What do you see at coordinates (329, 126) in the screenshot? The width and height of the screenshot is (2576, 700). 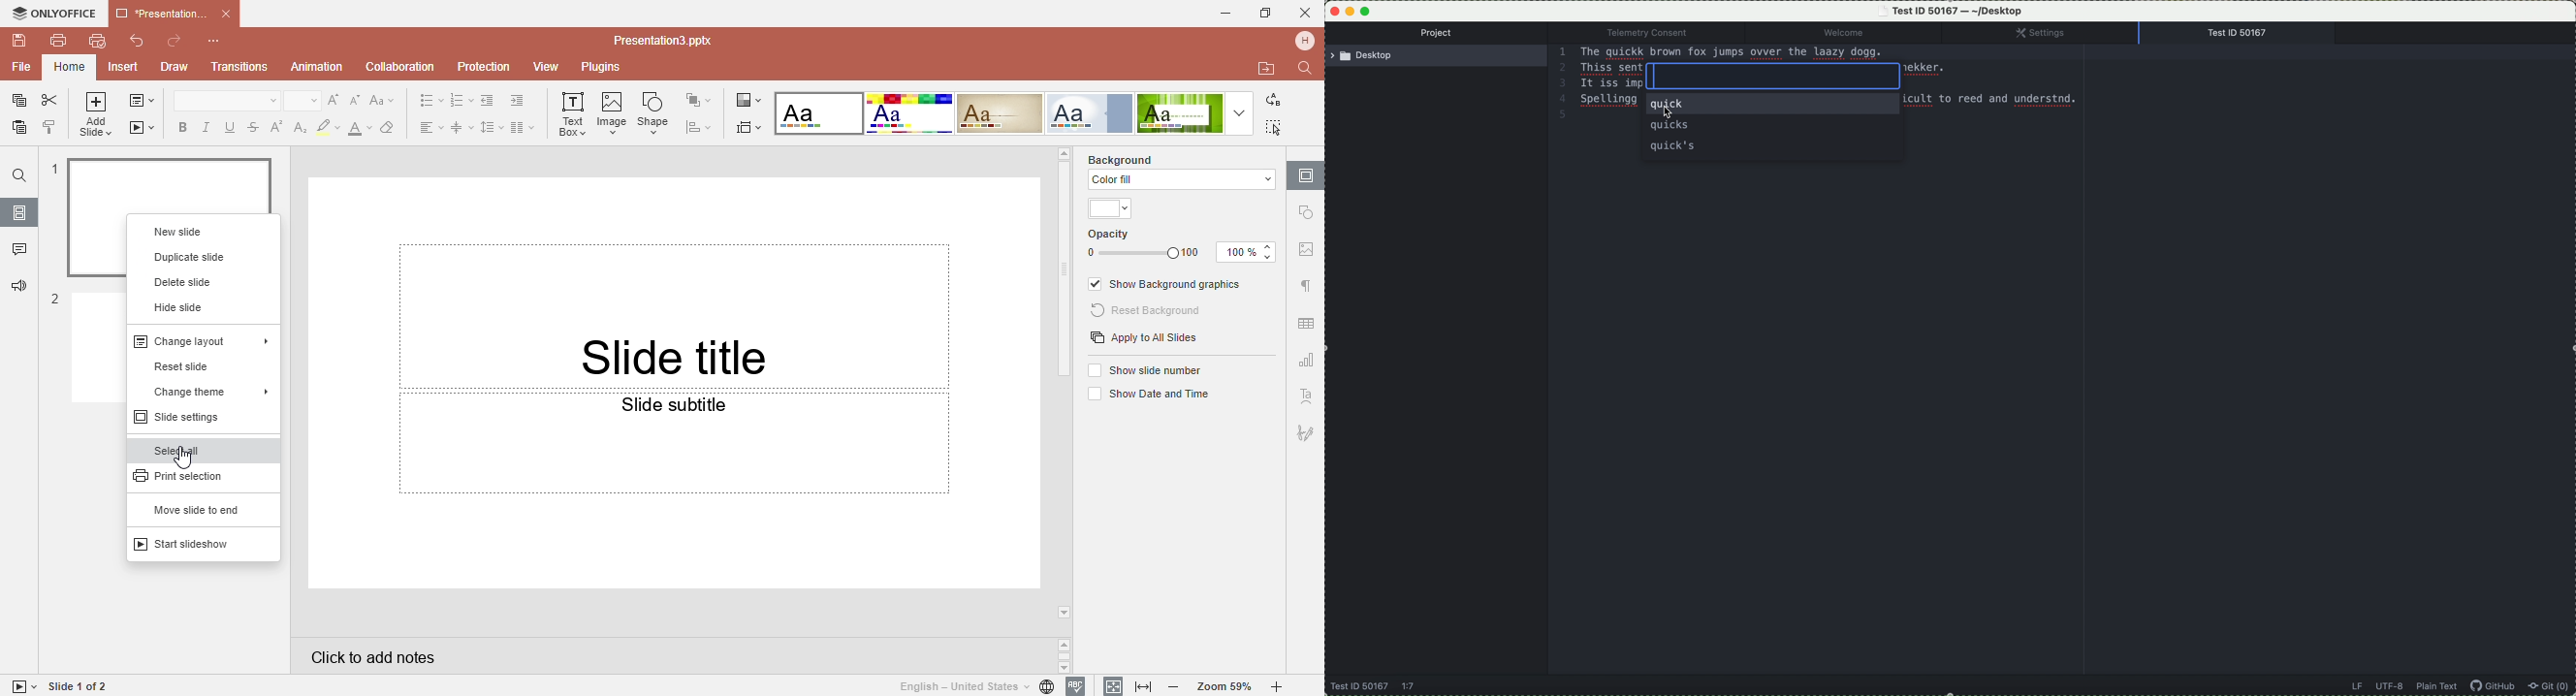 I see `Highlight color` at bounding box center [329, 126].